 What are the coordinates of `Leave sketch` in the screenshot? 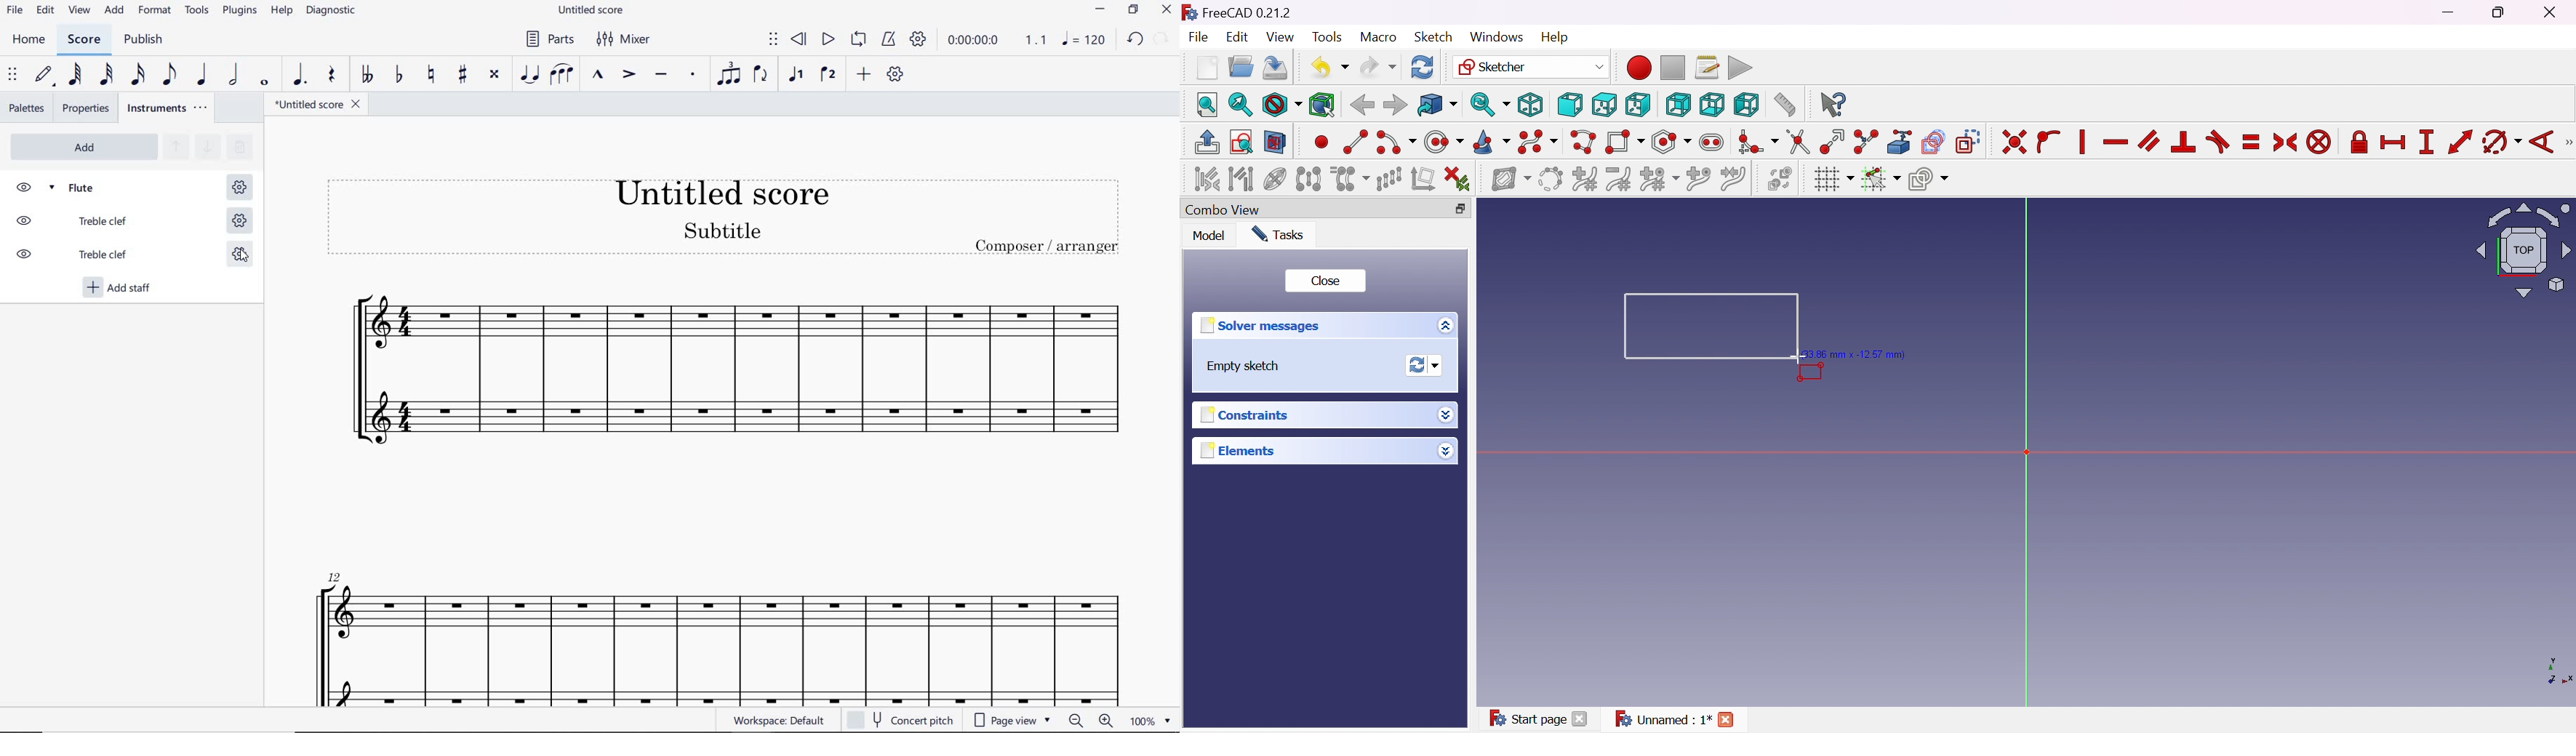 It's located at (1209, 143).